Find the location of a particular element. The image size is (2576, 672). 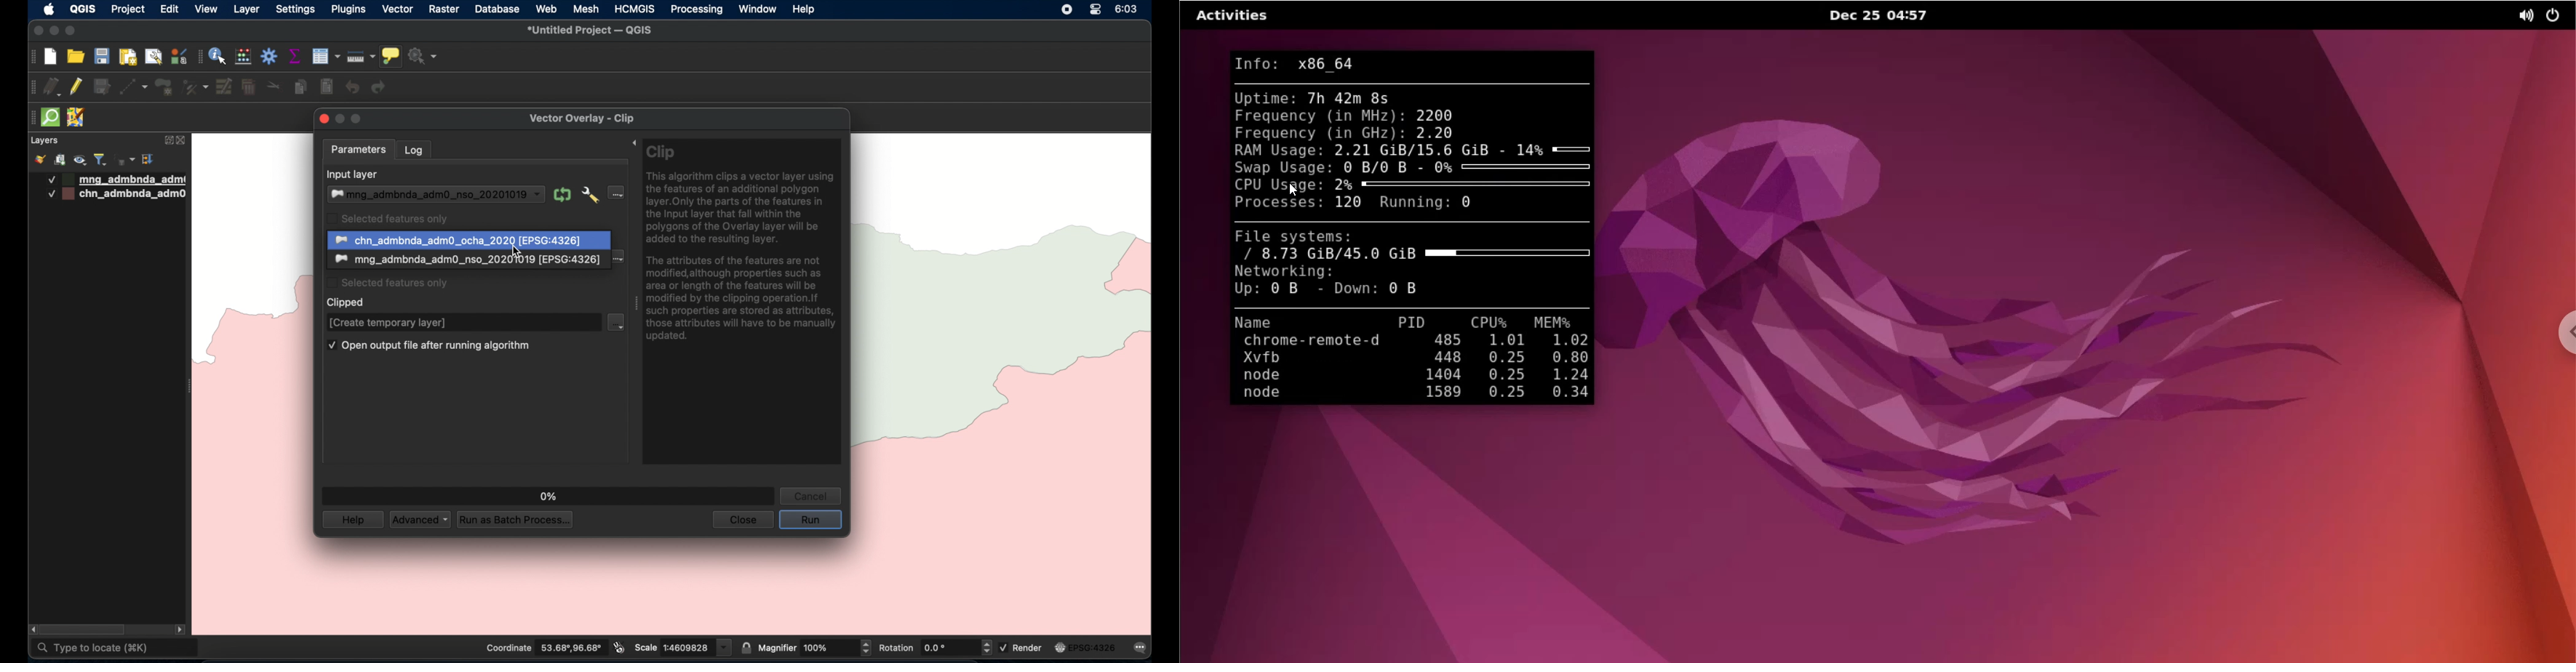

layer selected is located at coordinates (470, 240).